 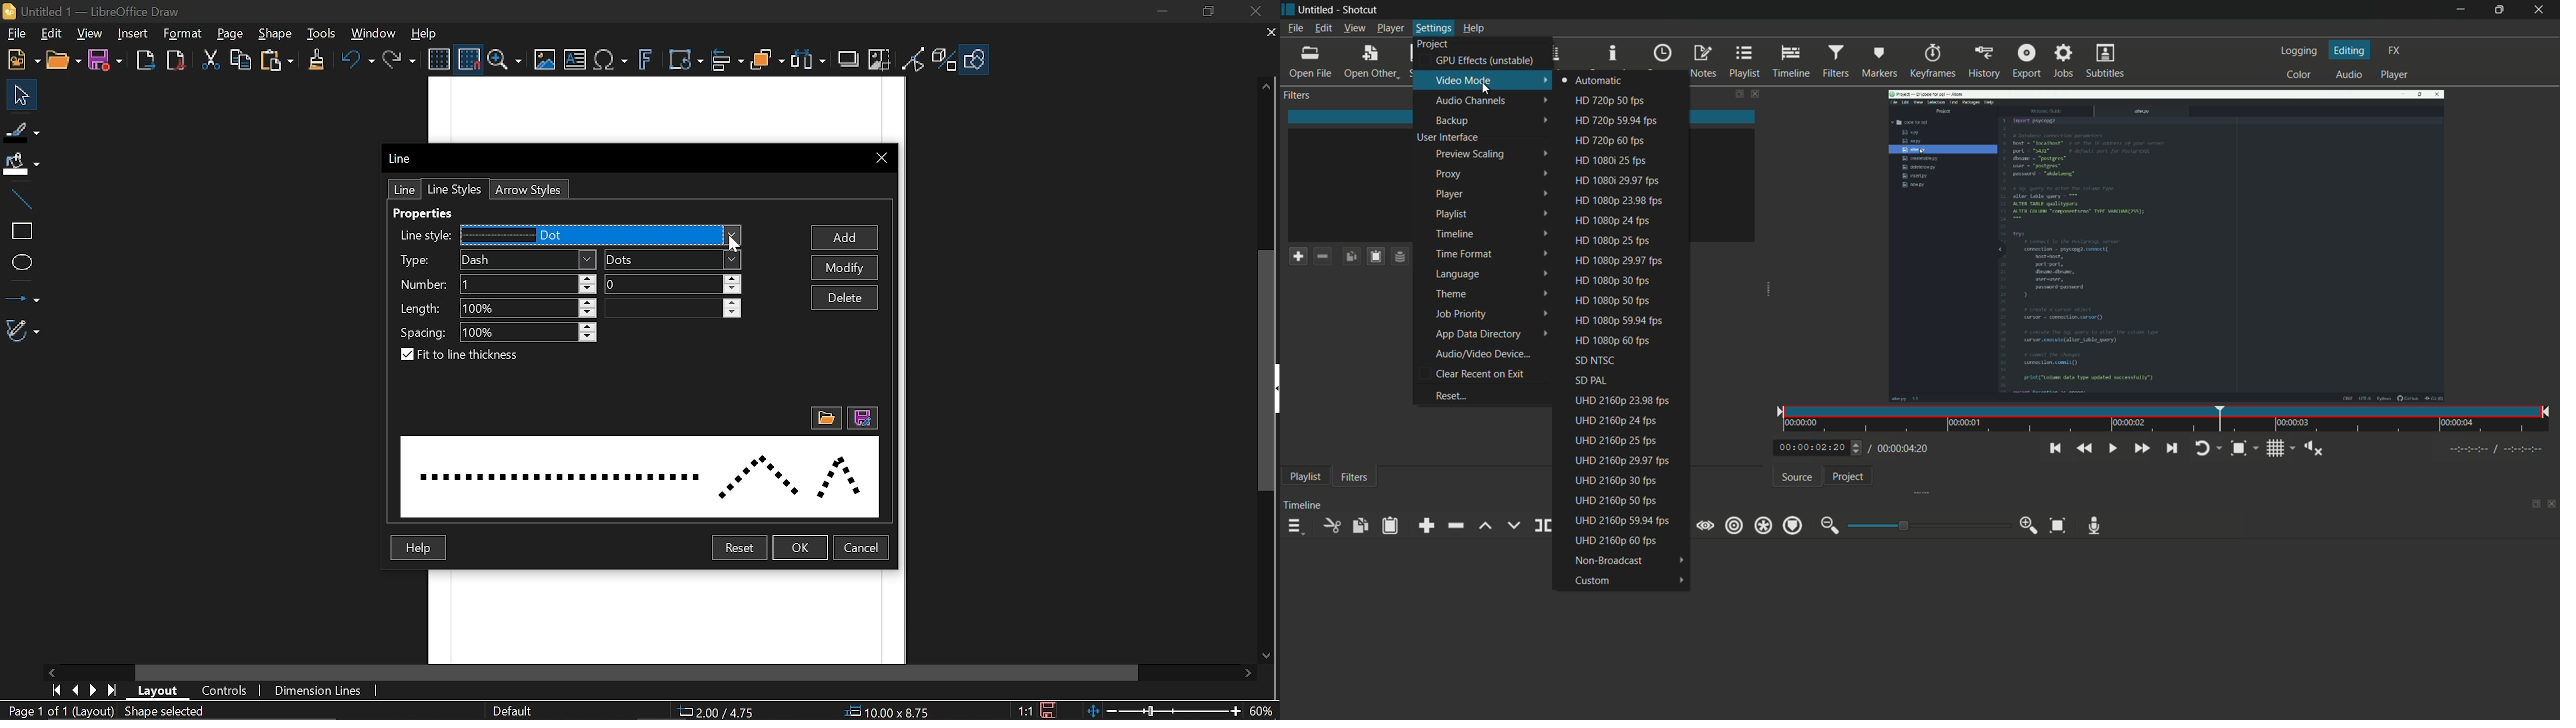 I want to click on toggle zoom, so click(x=2244, y=448).